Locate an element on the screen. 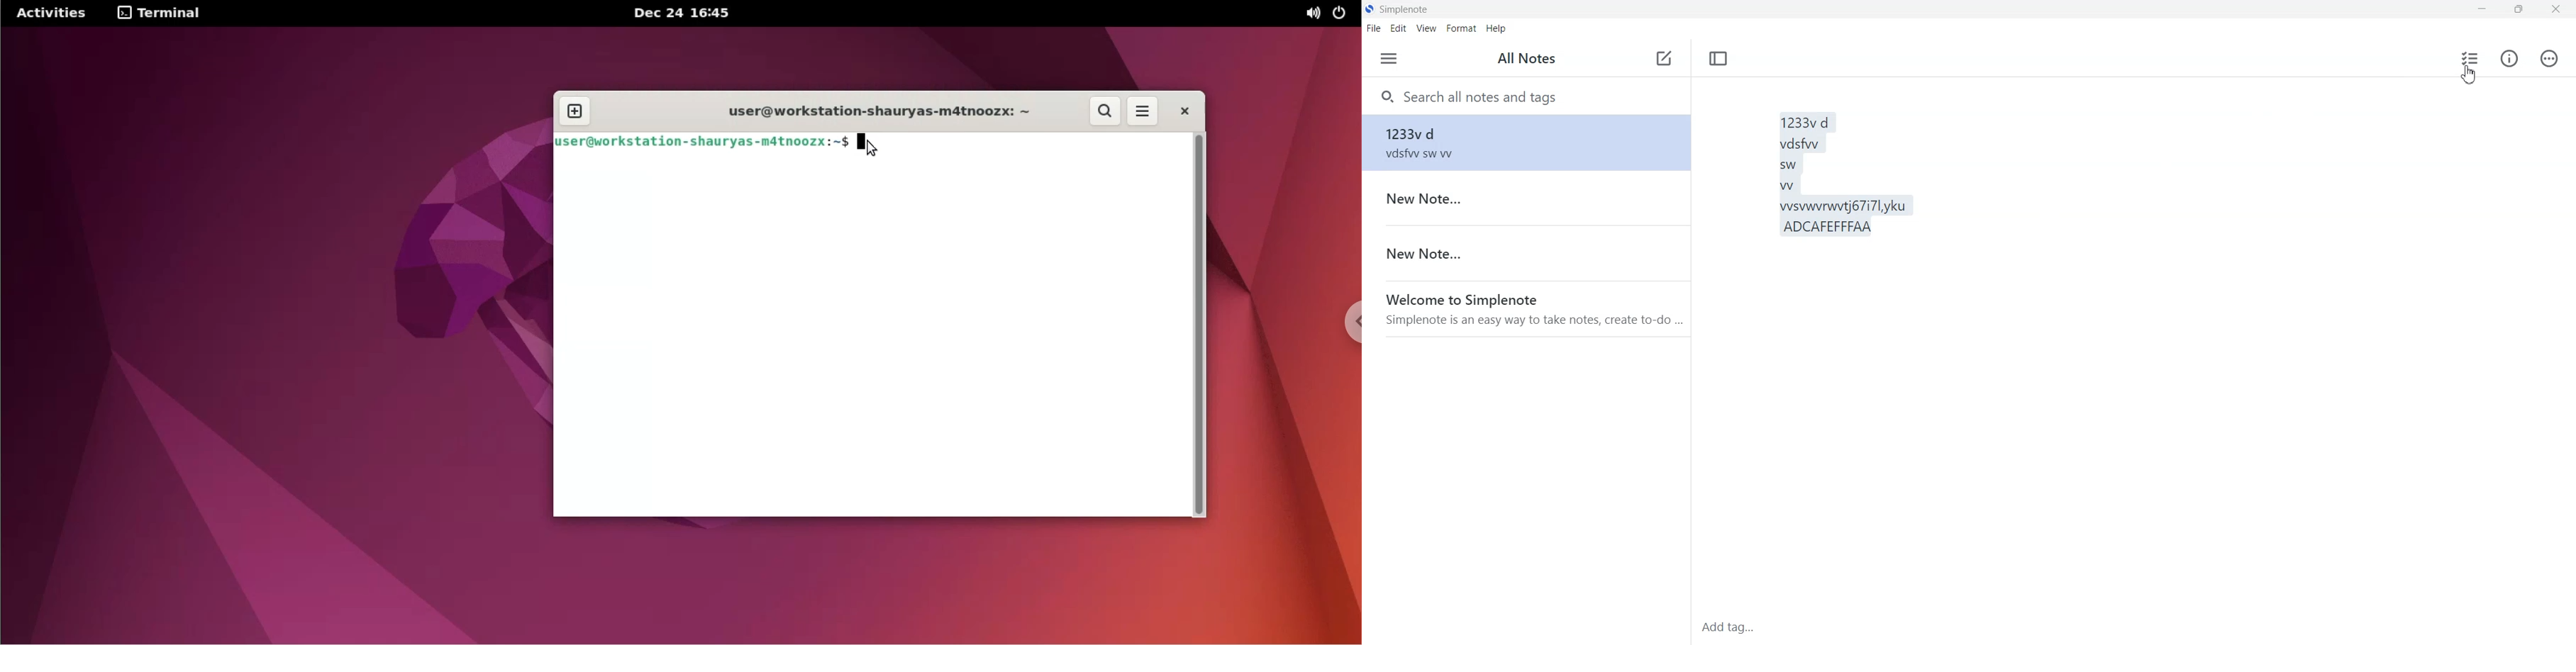 The height and width of the screenshot is (672, 2576). 1233v vdsfw TW W wswwwwtj677lyku ADCAFEFFFAA is located at coordinates (2078, 338).